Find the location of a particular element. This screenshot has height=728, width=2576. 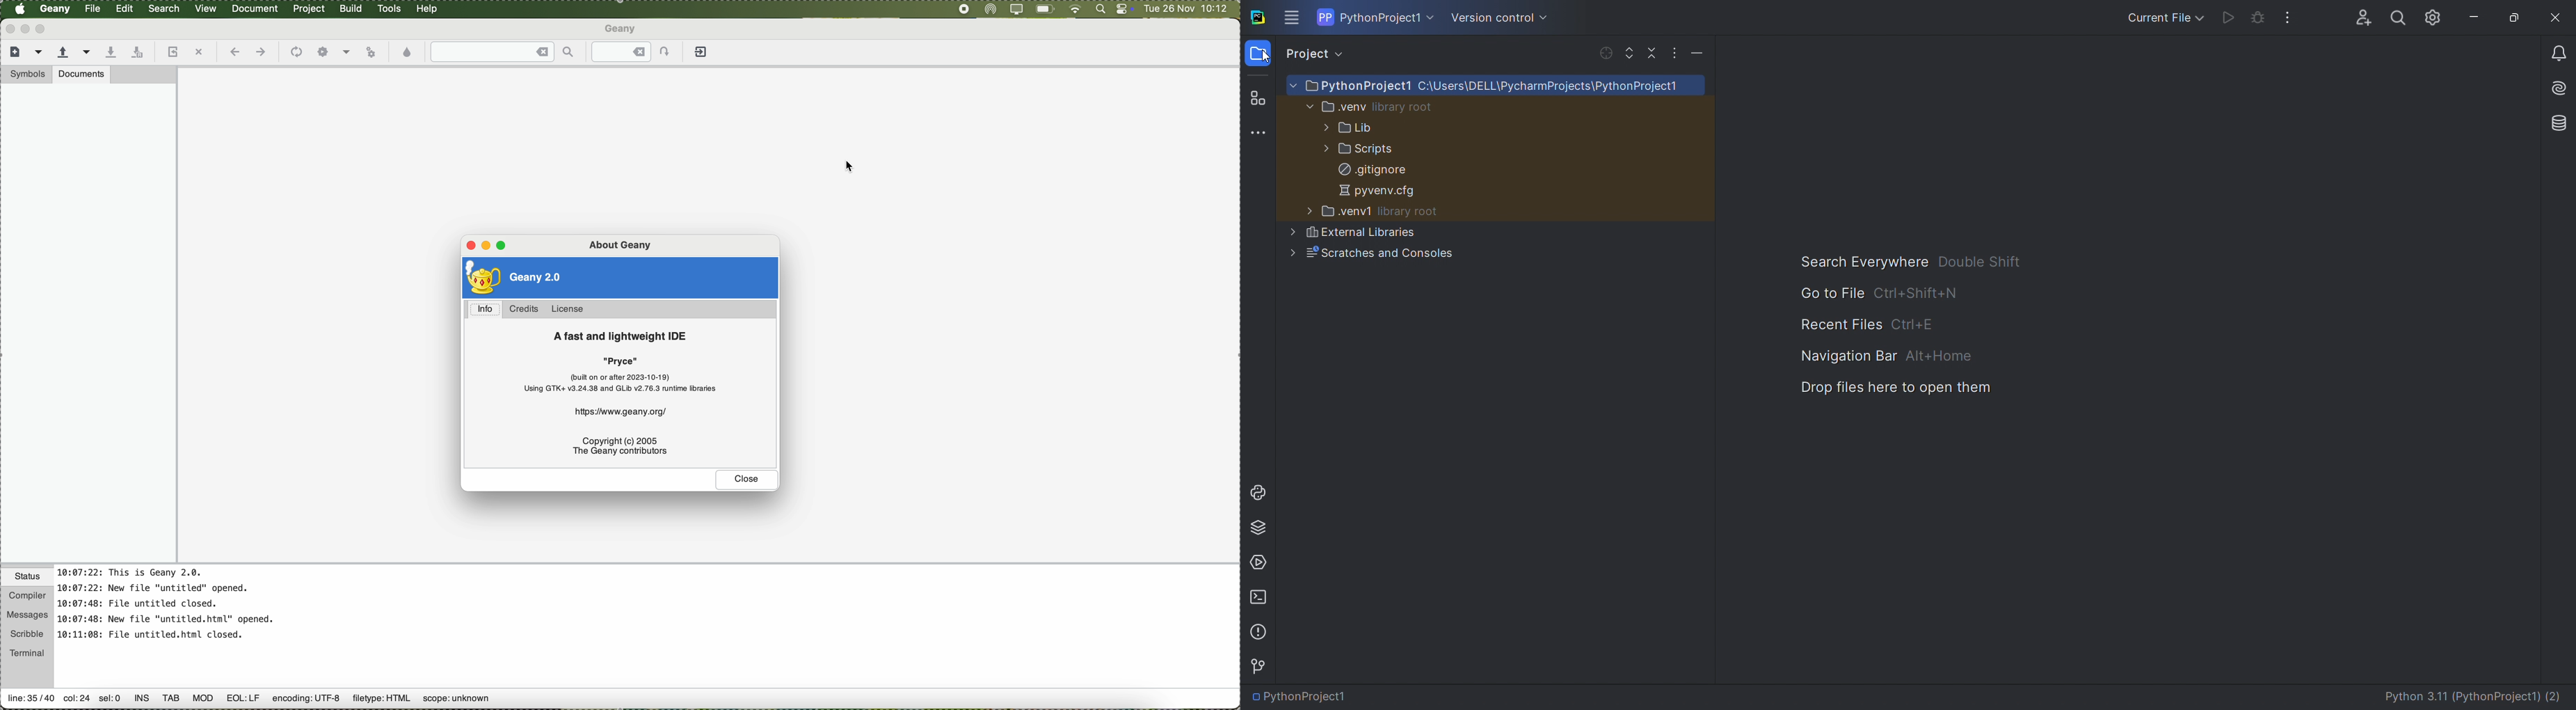

messages is located at coordinates (26, 613).